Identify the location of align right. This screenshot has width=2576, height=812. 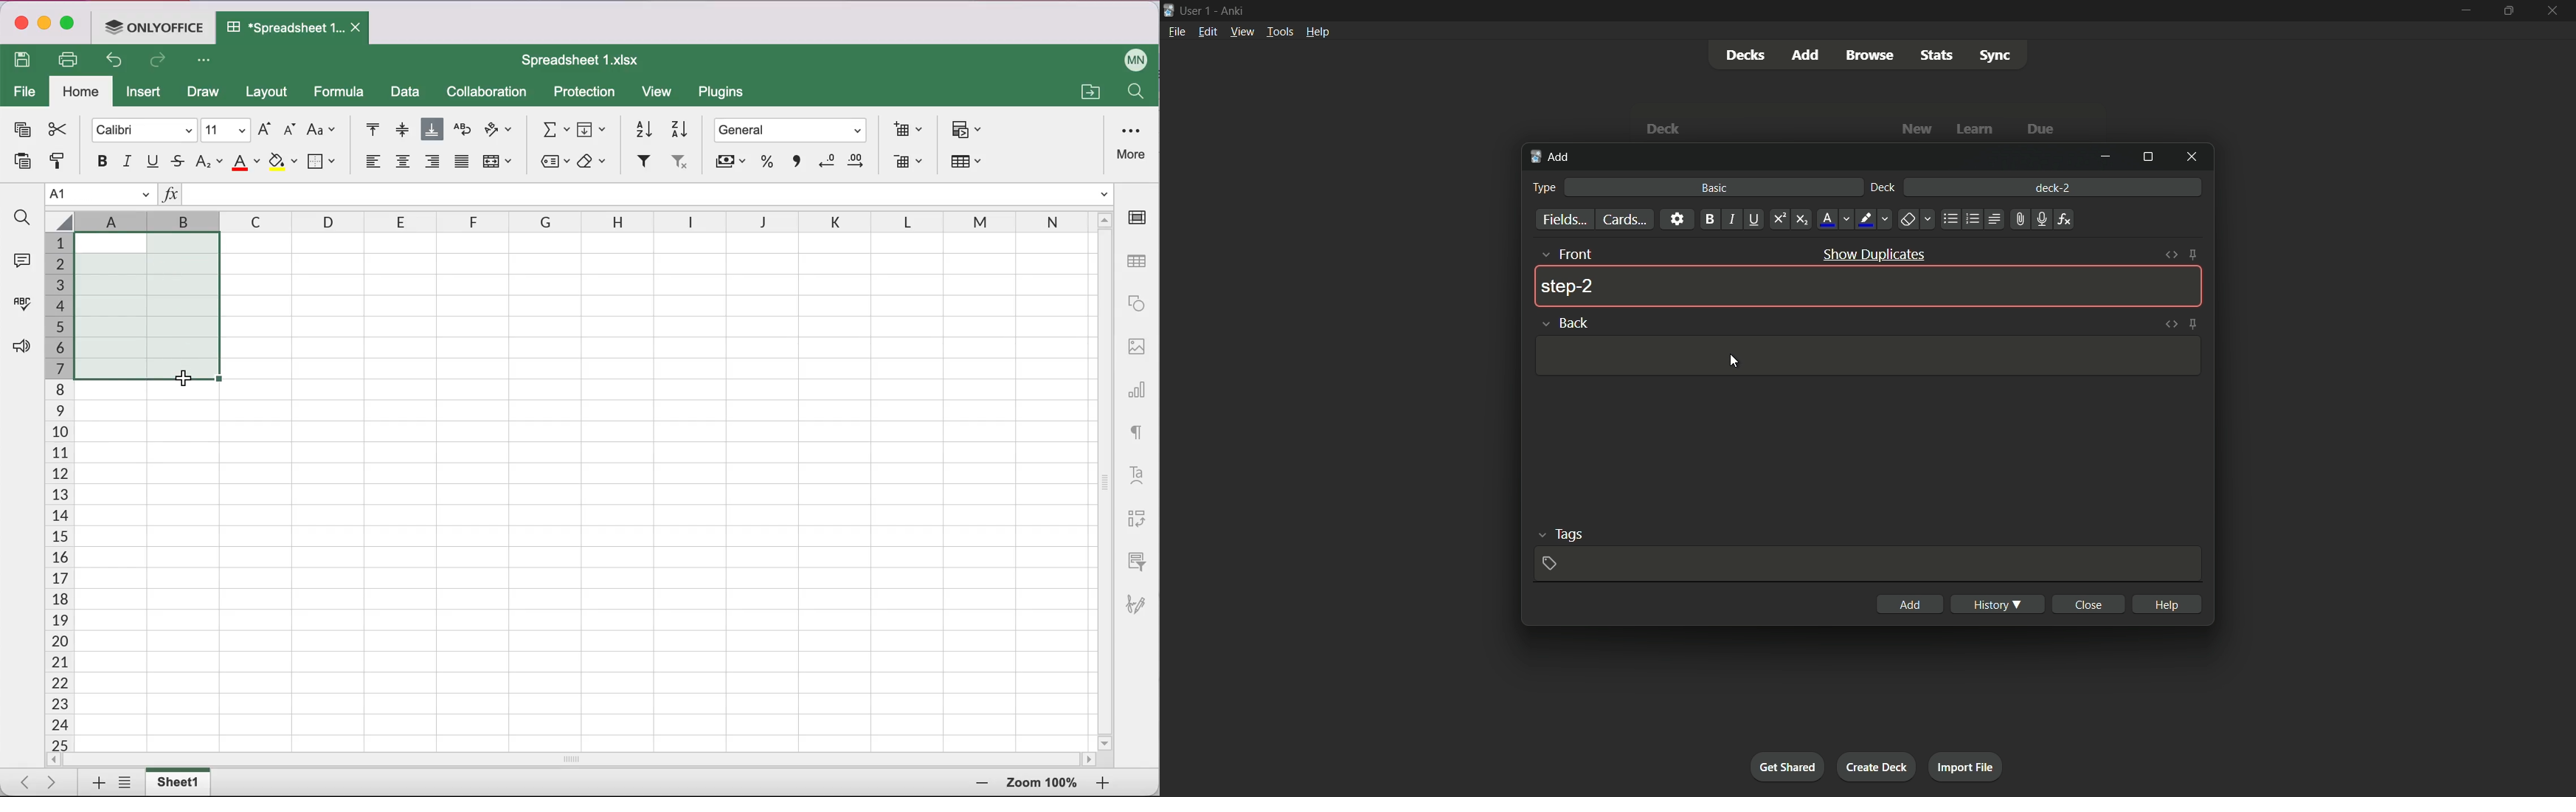
(433, 165).